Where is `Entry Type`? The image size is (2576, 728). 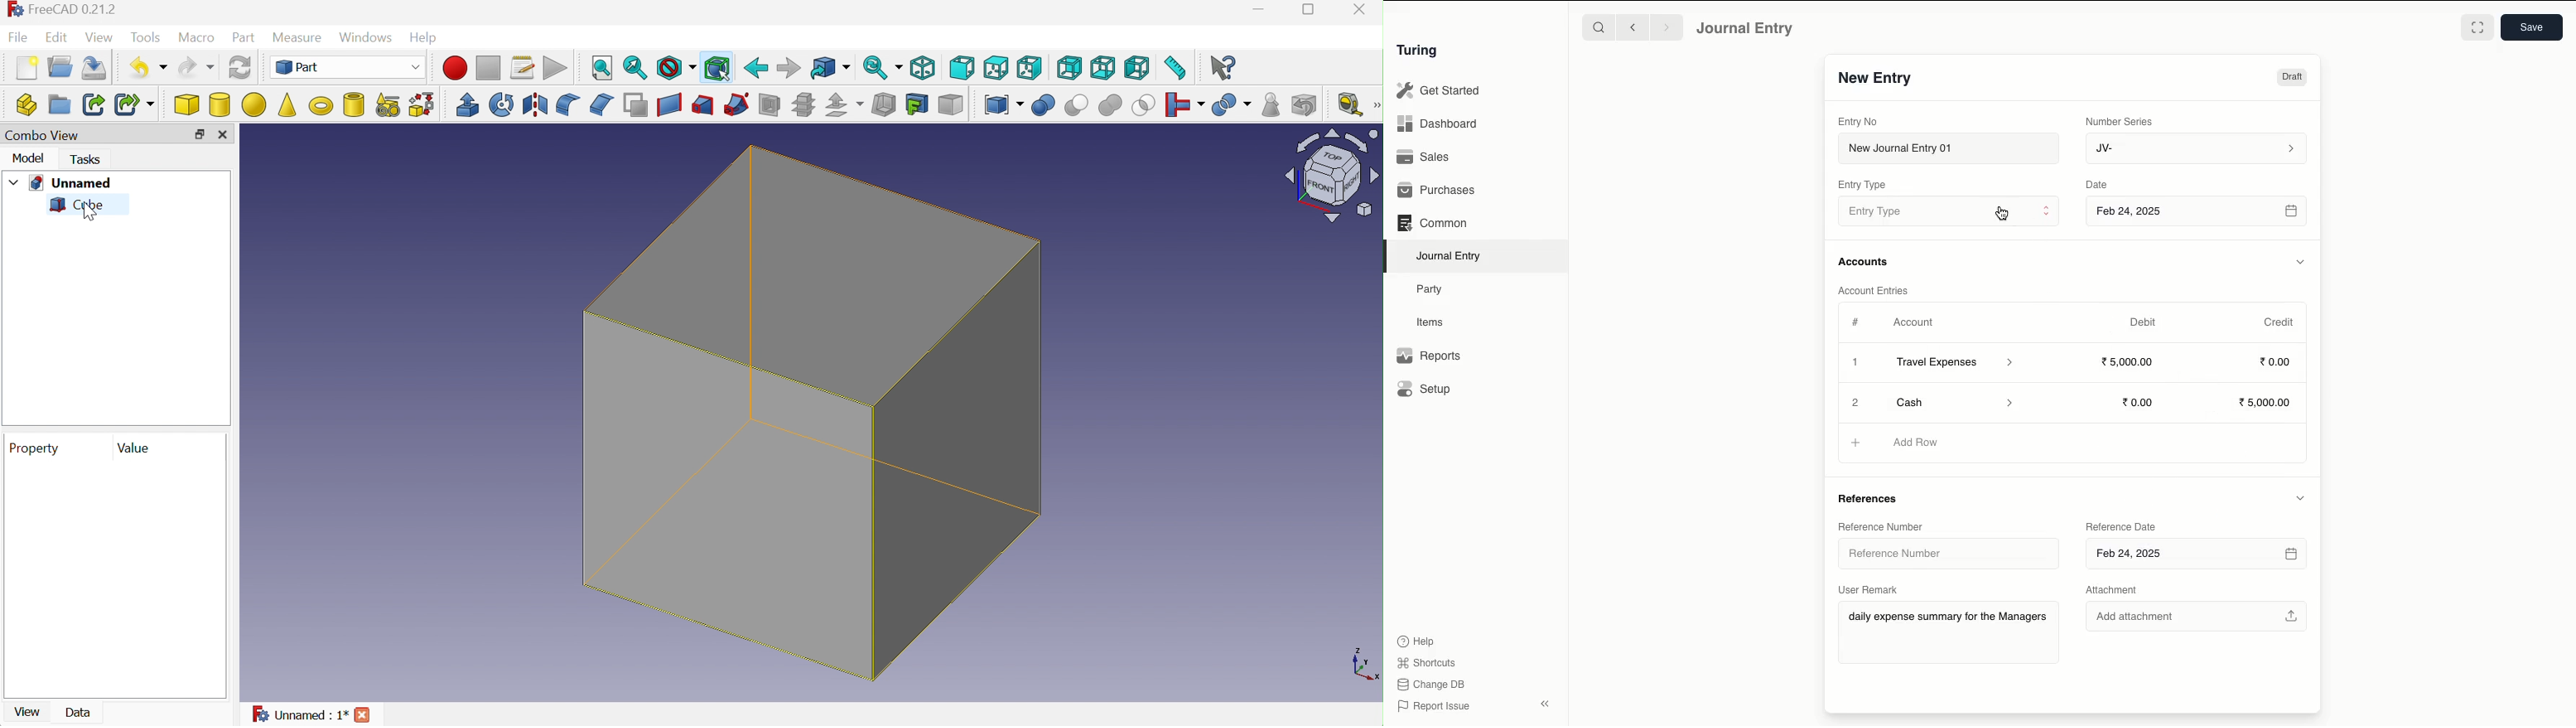
Entry Type is located at coordinates (1862, 185).